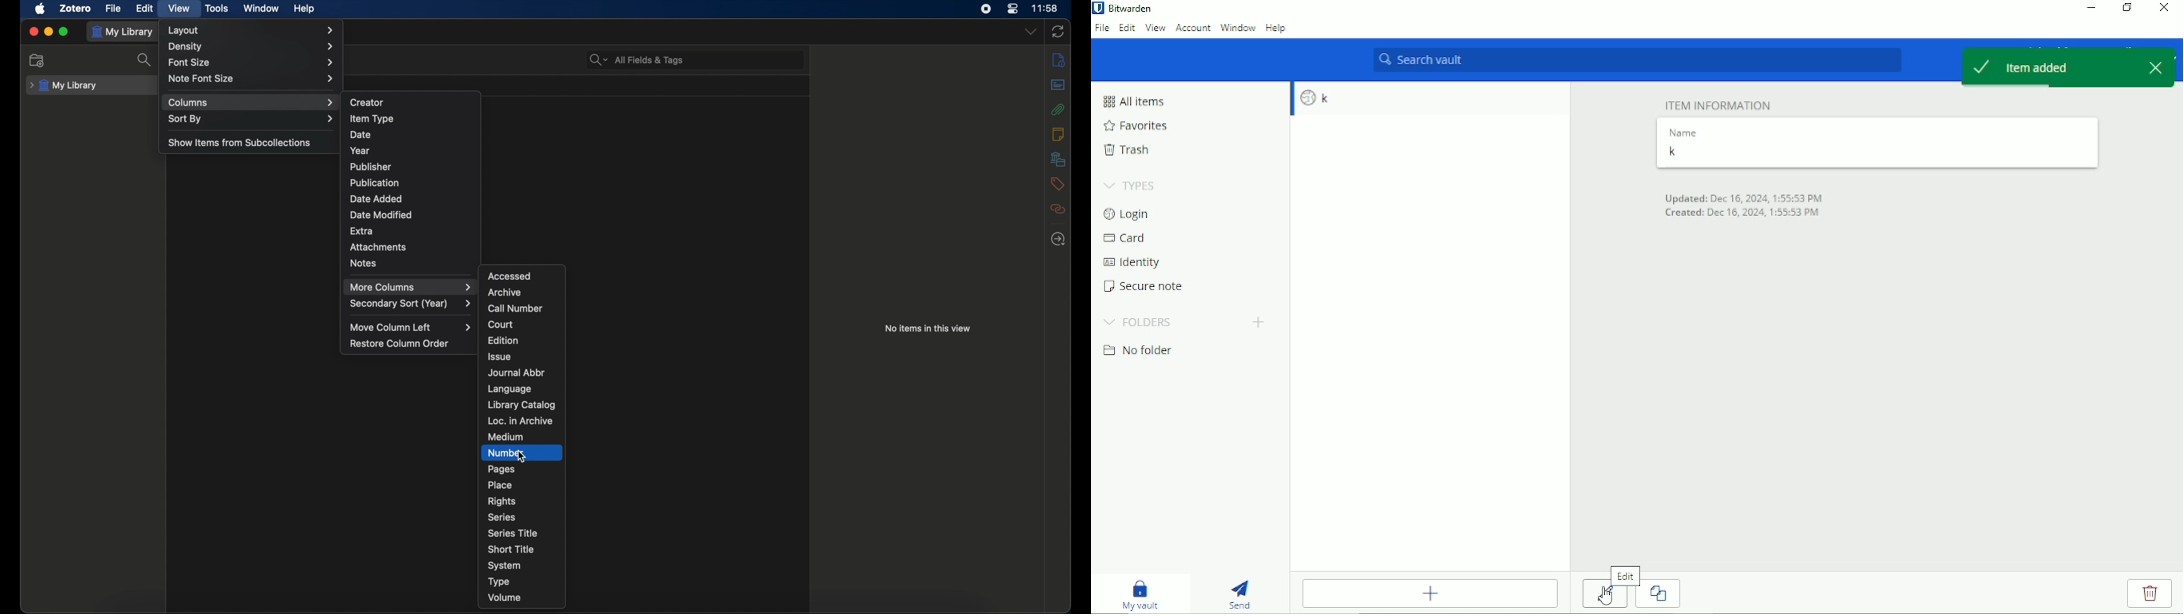 This screenshot has width=2184, height=616. Describe the element at coordinates (1604, 597) in the screenshot. I see `Edit` at that location.